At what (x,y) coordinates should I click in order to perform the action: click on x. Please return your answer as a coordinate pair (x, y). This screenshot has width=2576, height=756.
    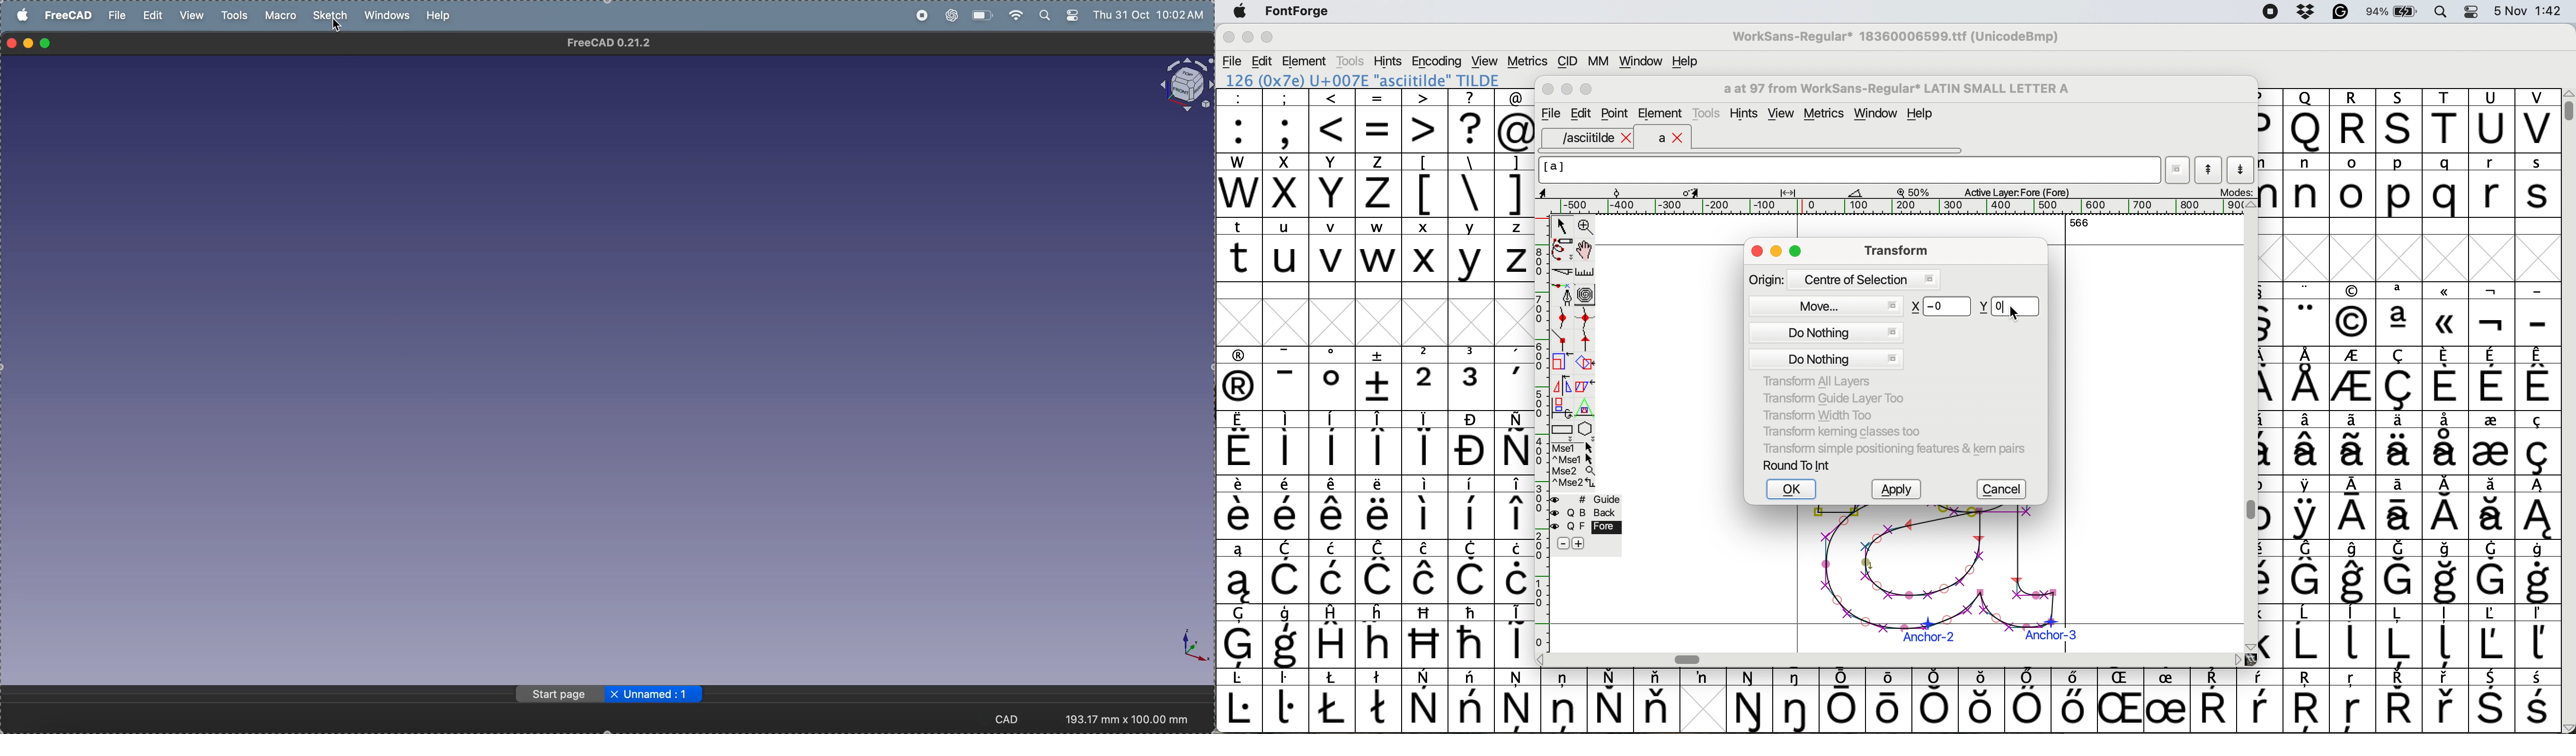
    Looking at the image, I should click on (1424, 250).